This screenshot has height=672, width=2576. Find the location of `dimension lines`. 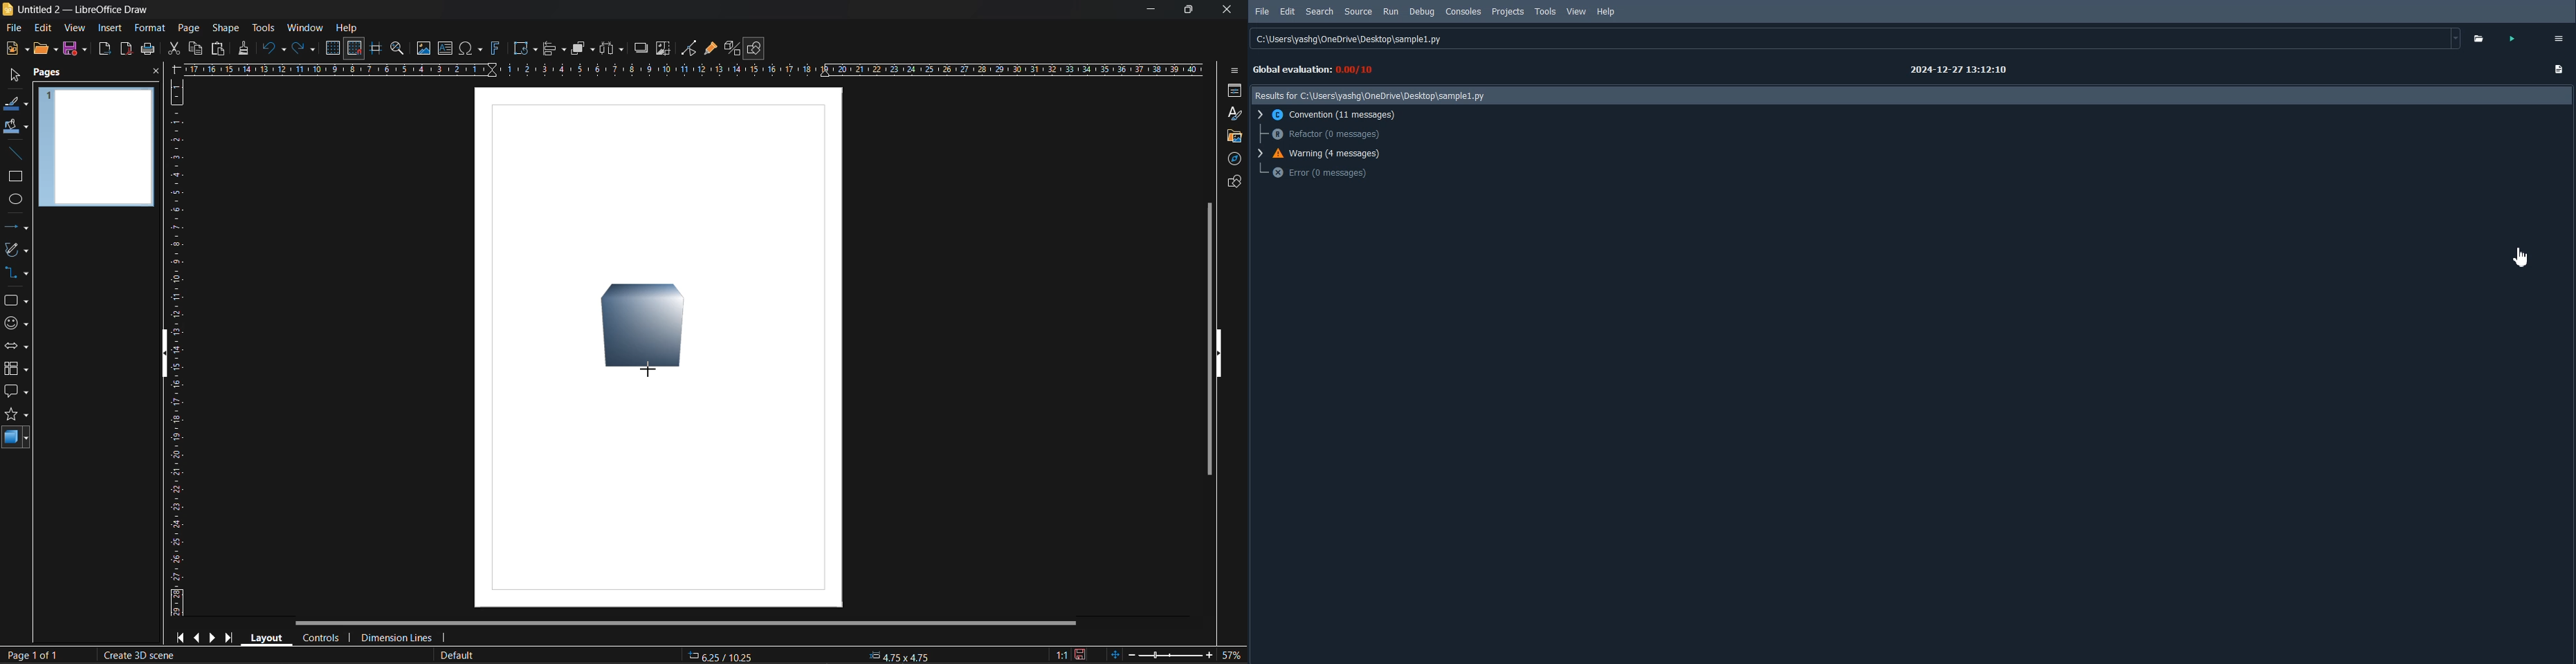

dimension lines is located at coordinates (397, 635).